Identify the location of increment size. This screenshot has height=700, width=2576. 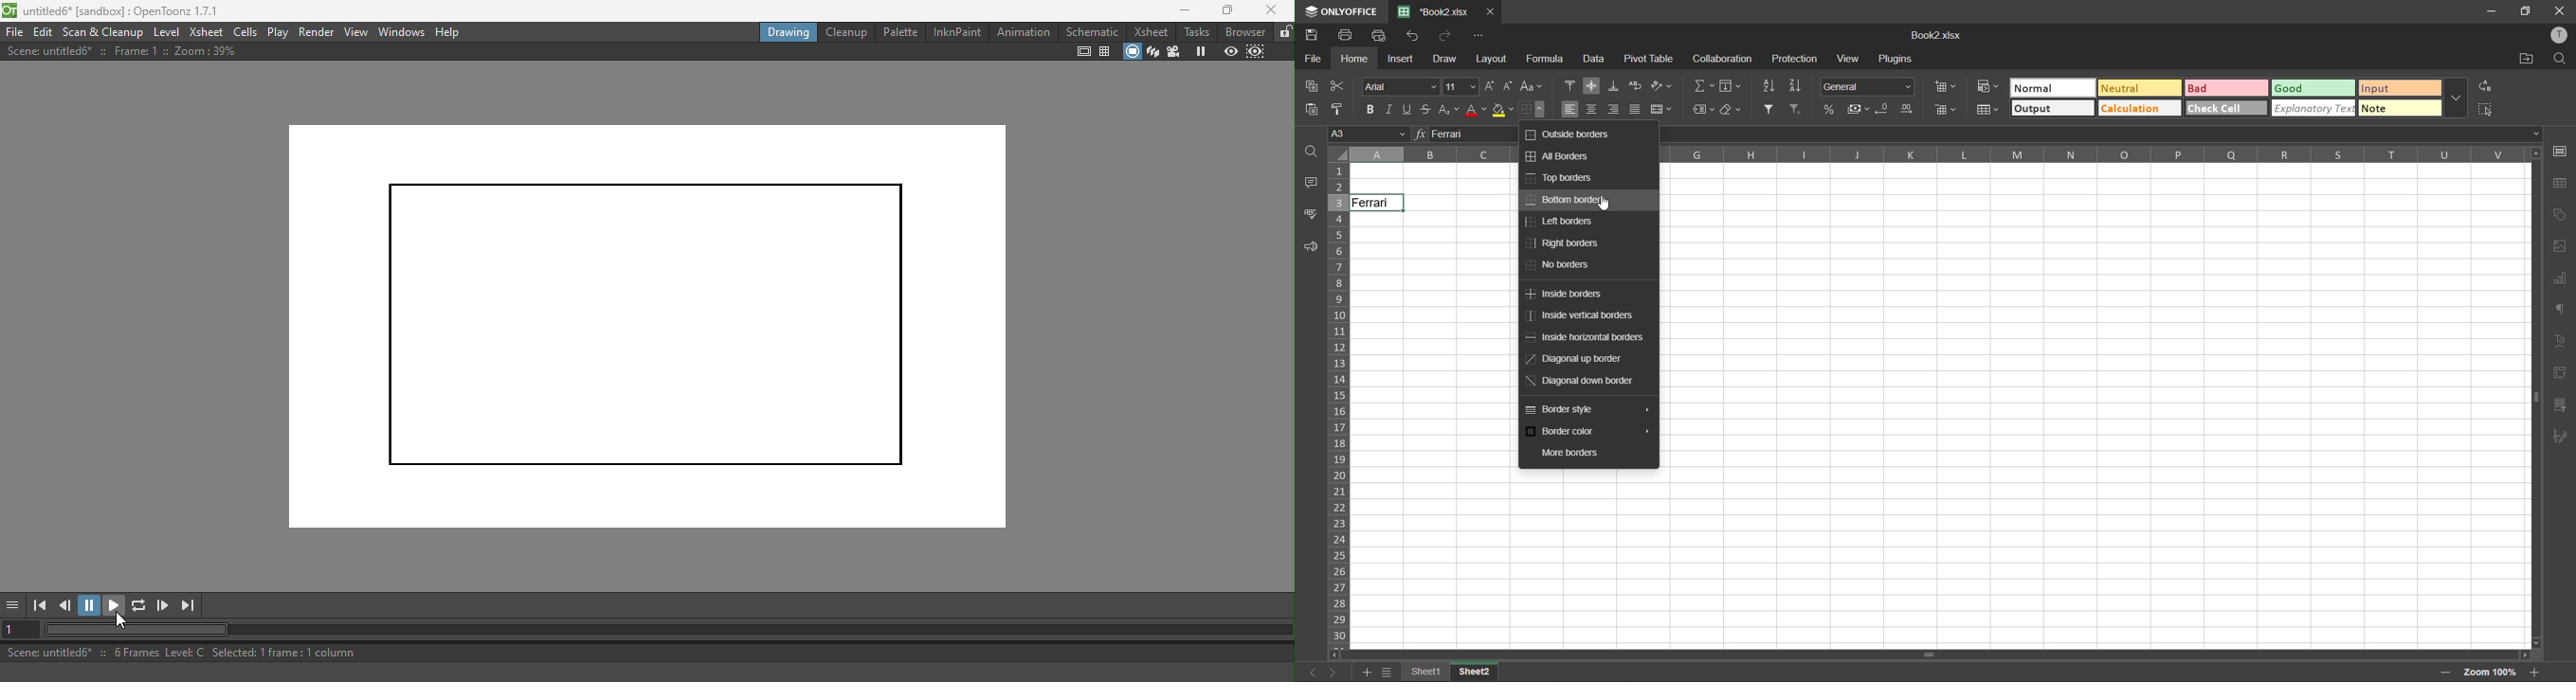
(1491, 85).